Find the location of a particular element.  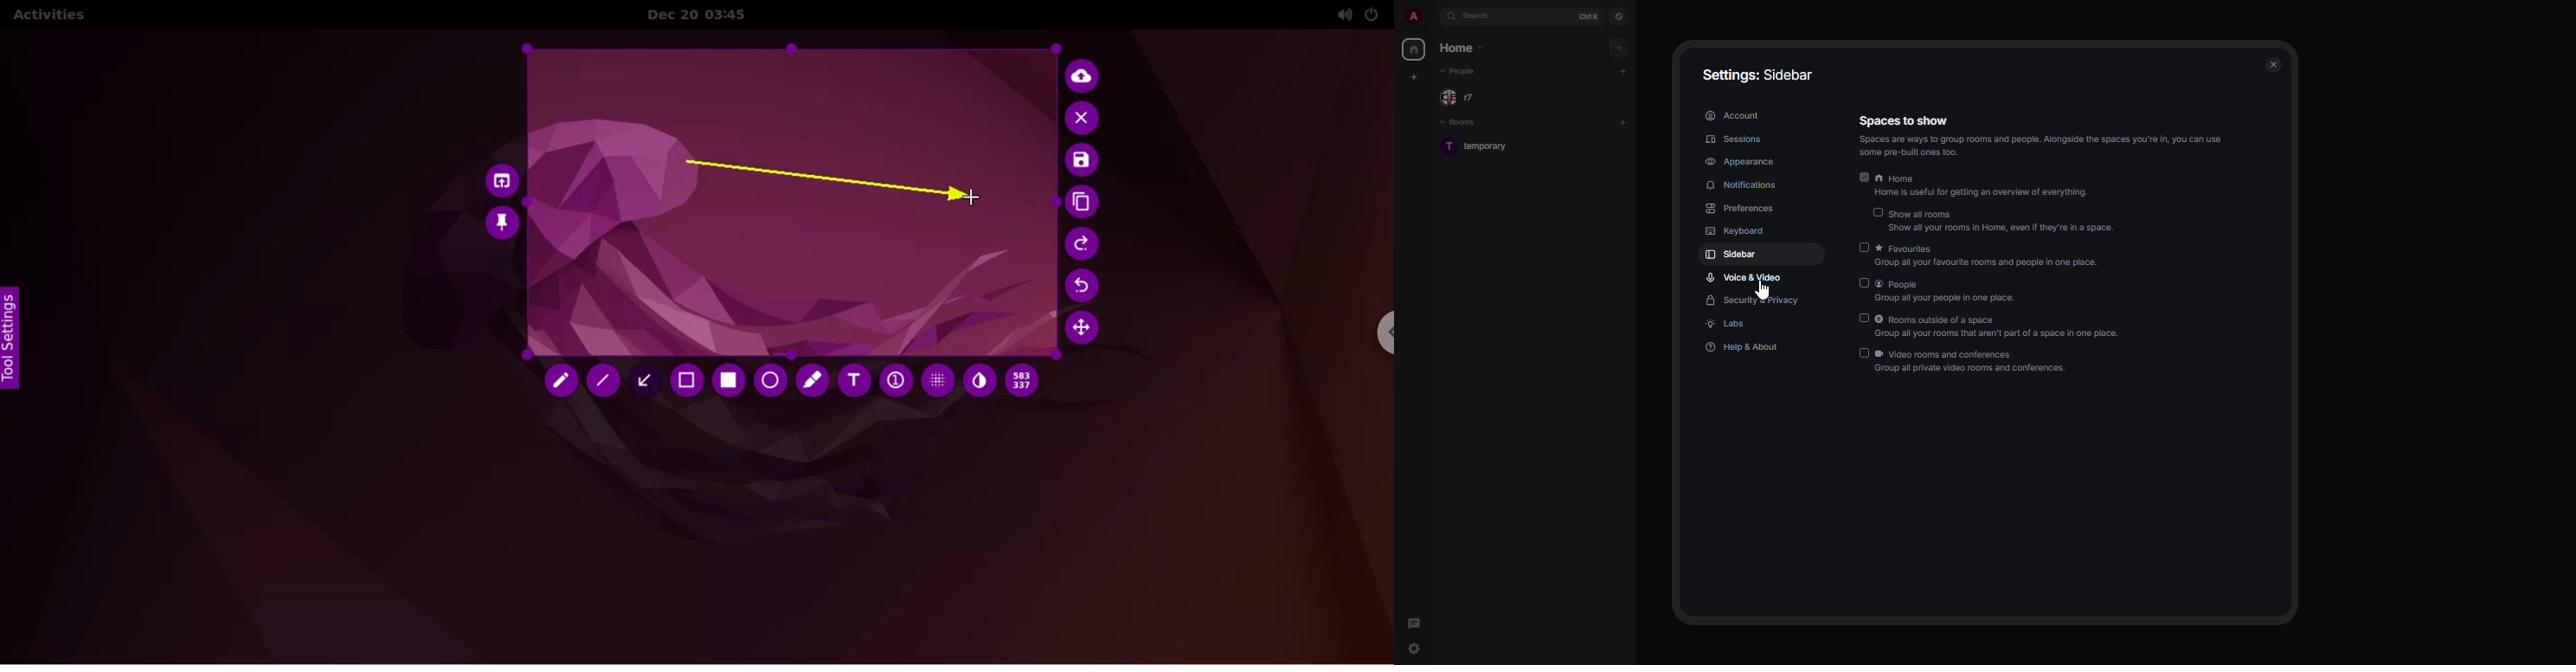

quick settings is located at coordinates (1412, 648).